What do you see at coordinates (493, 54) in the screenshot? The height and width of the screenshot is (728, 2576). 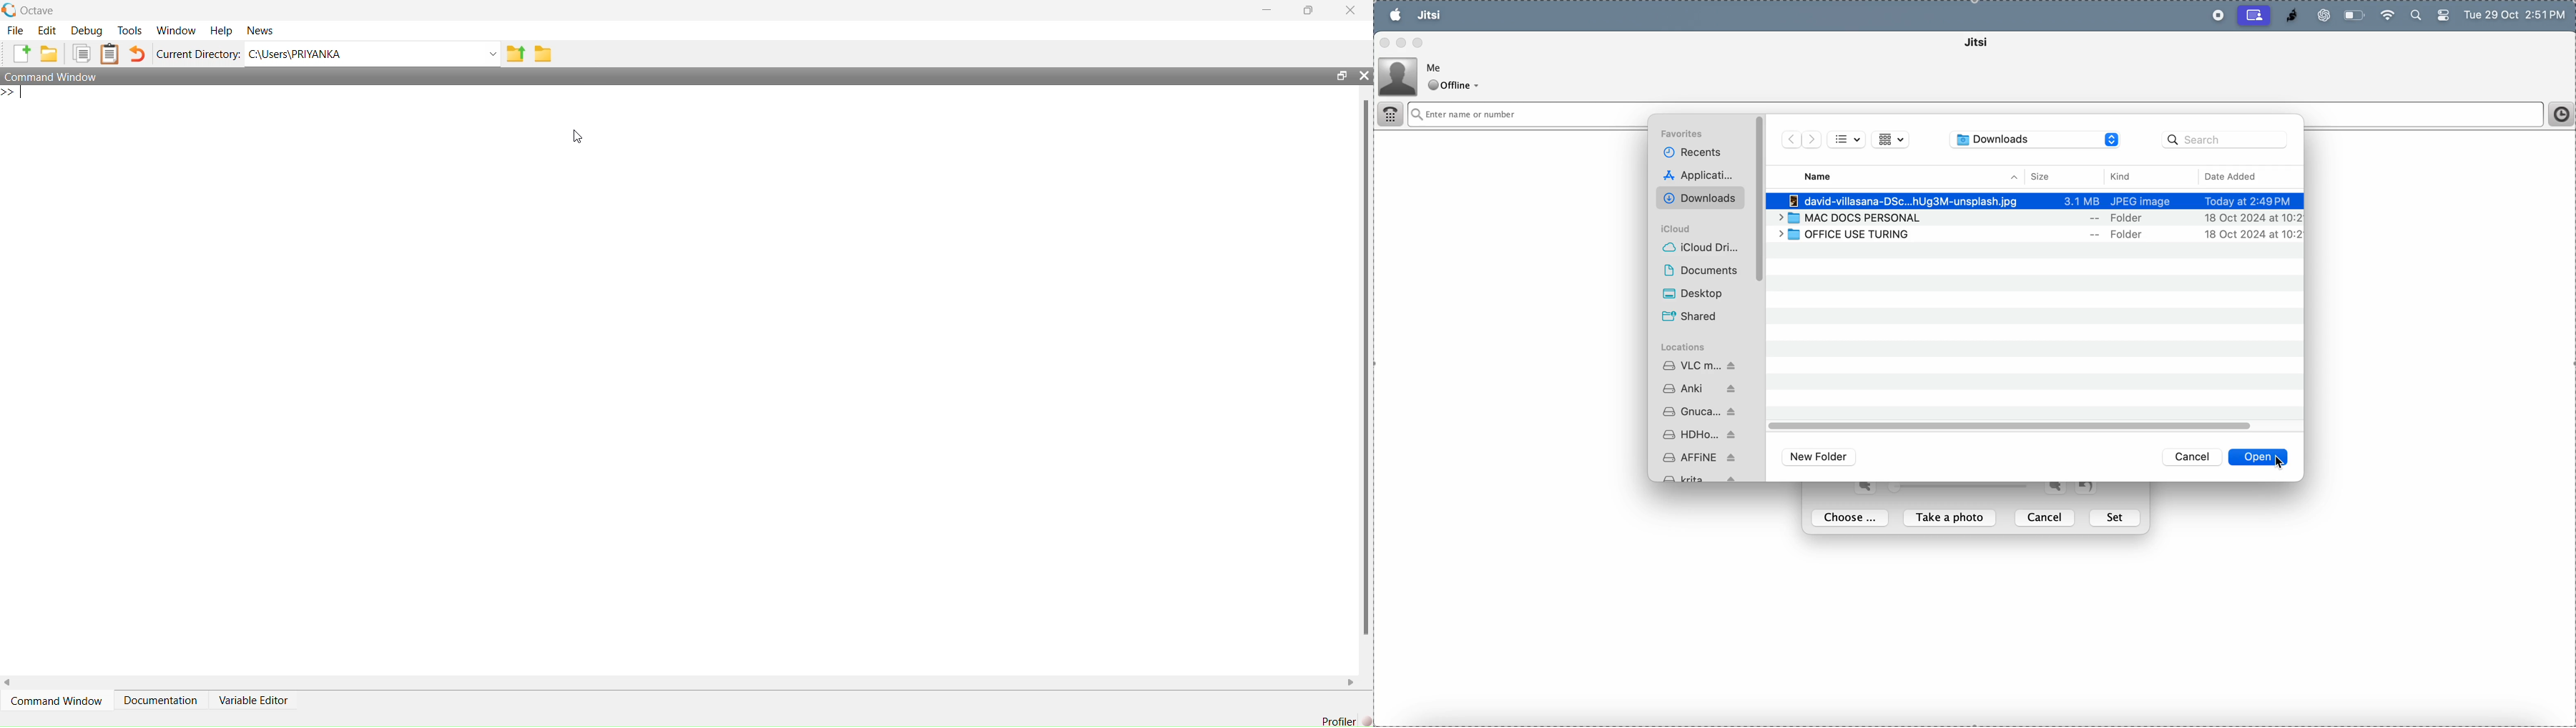 I see `Enter directory name` at bounding box center [493, 54].